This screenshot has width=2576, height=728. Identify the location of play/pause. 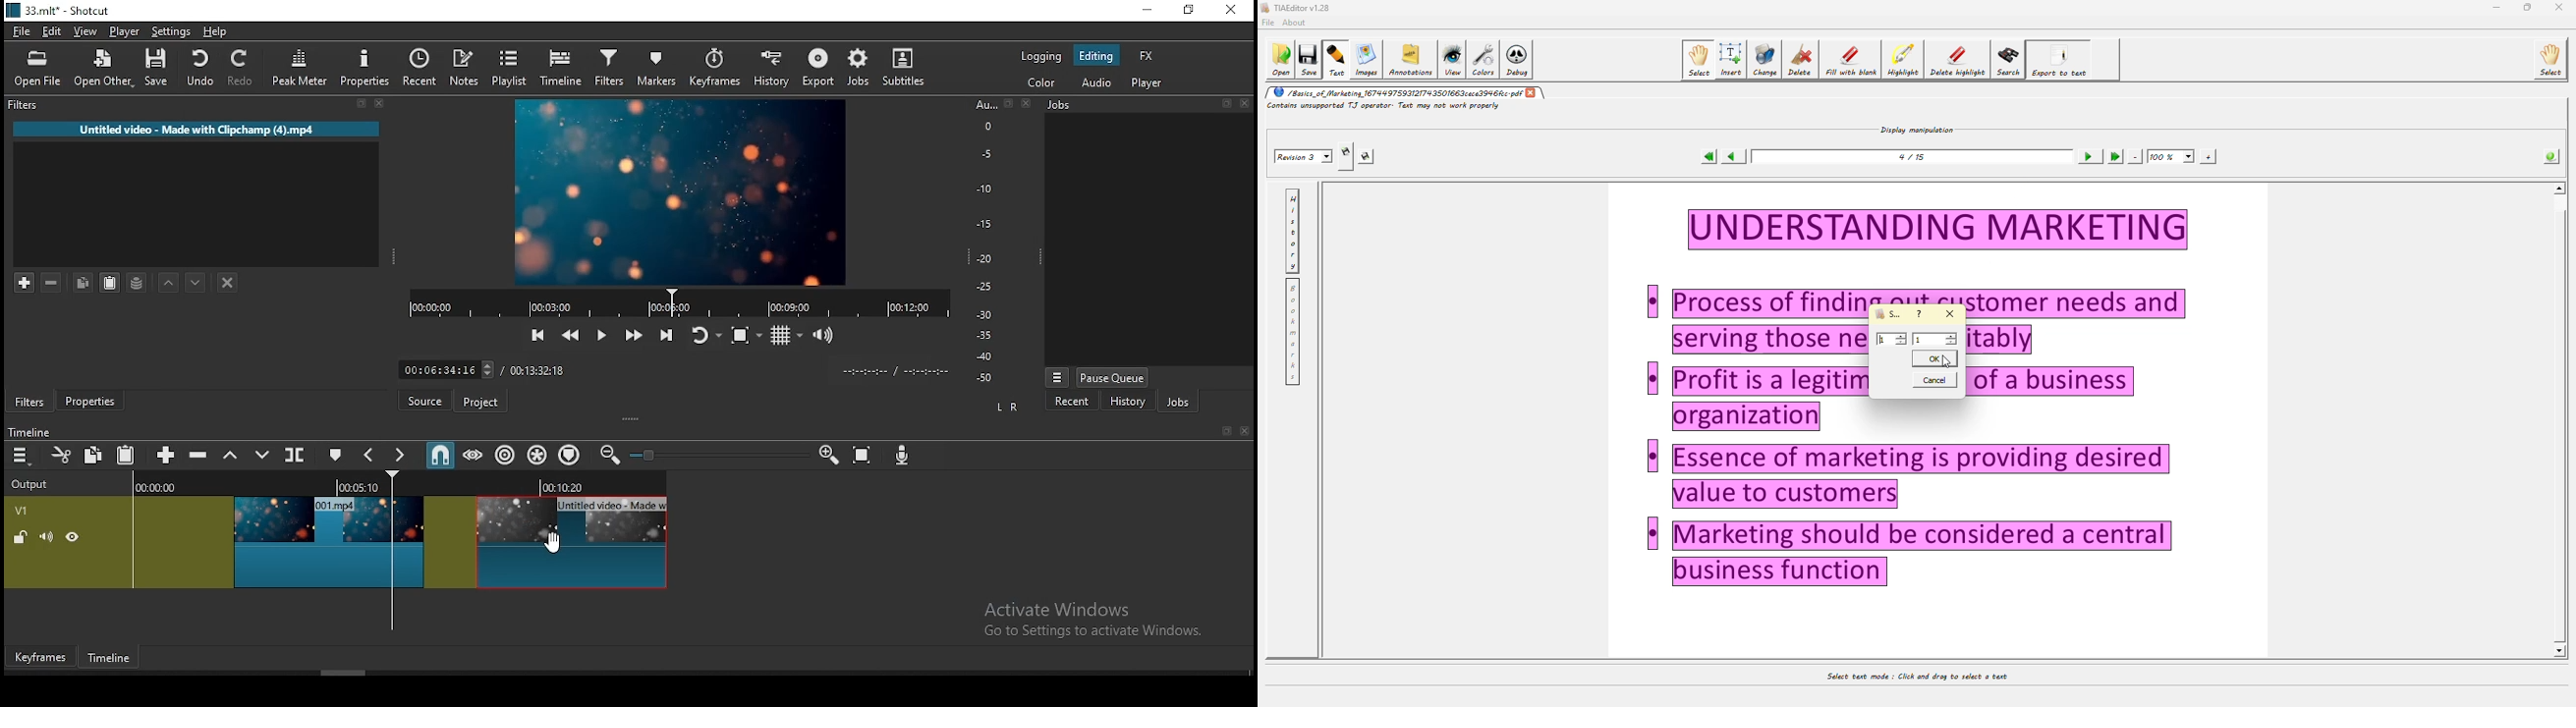
(599, 339).